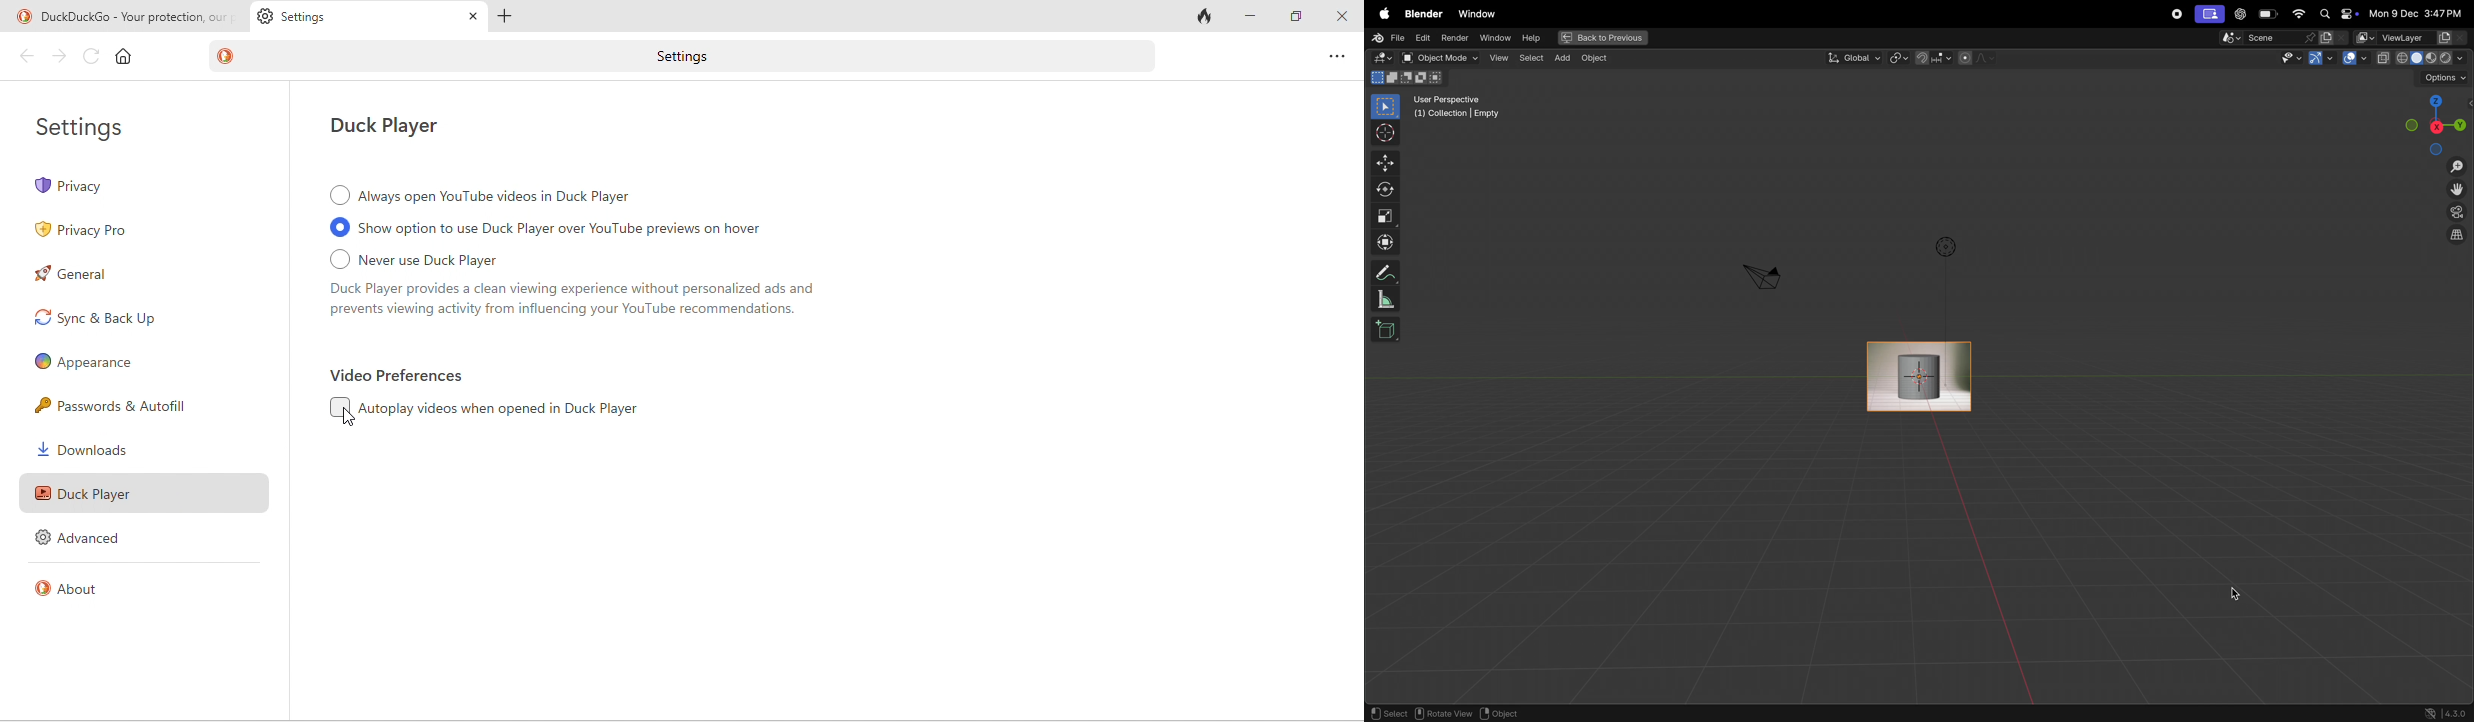 This screenshot has height=728, width=2492. I want to click on passwords and autofill, so click(130, 406).